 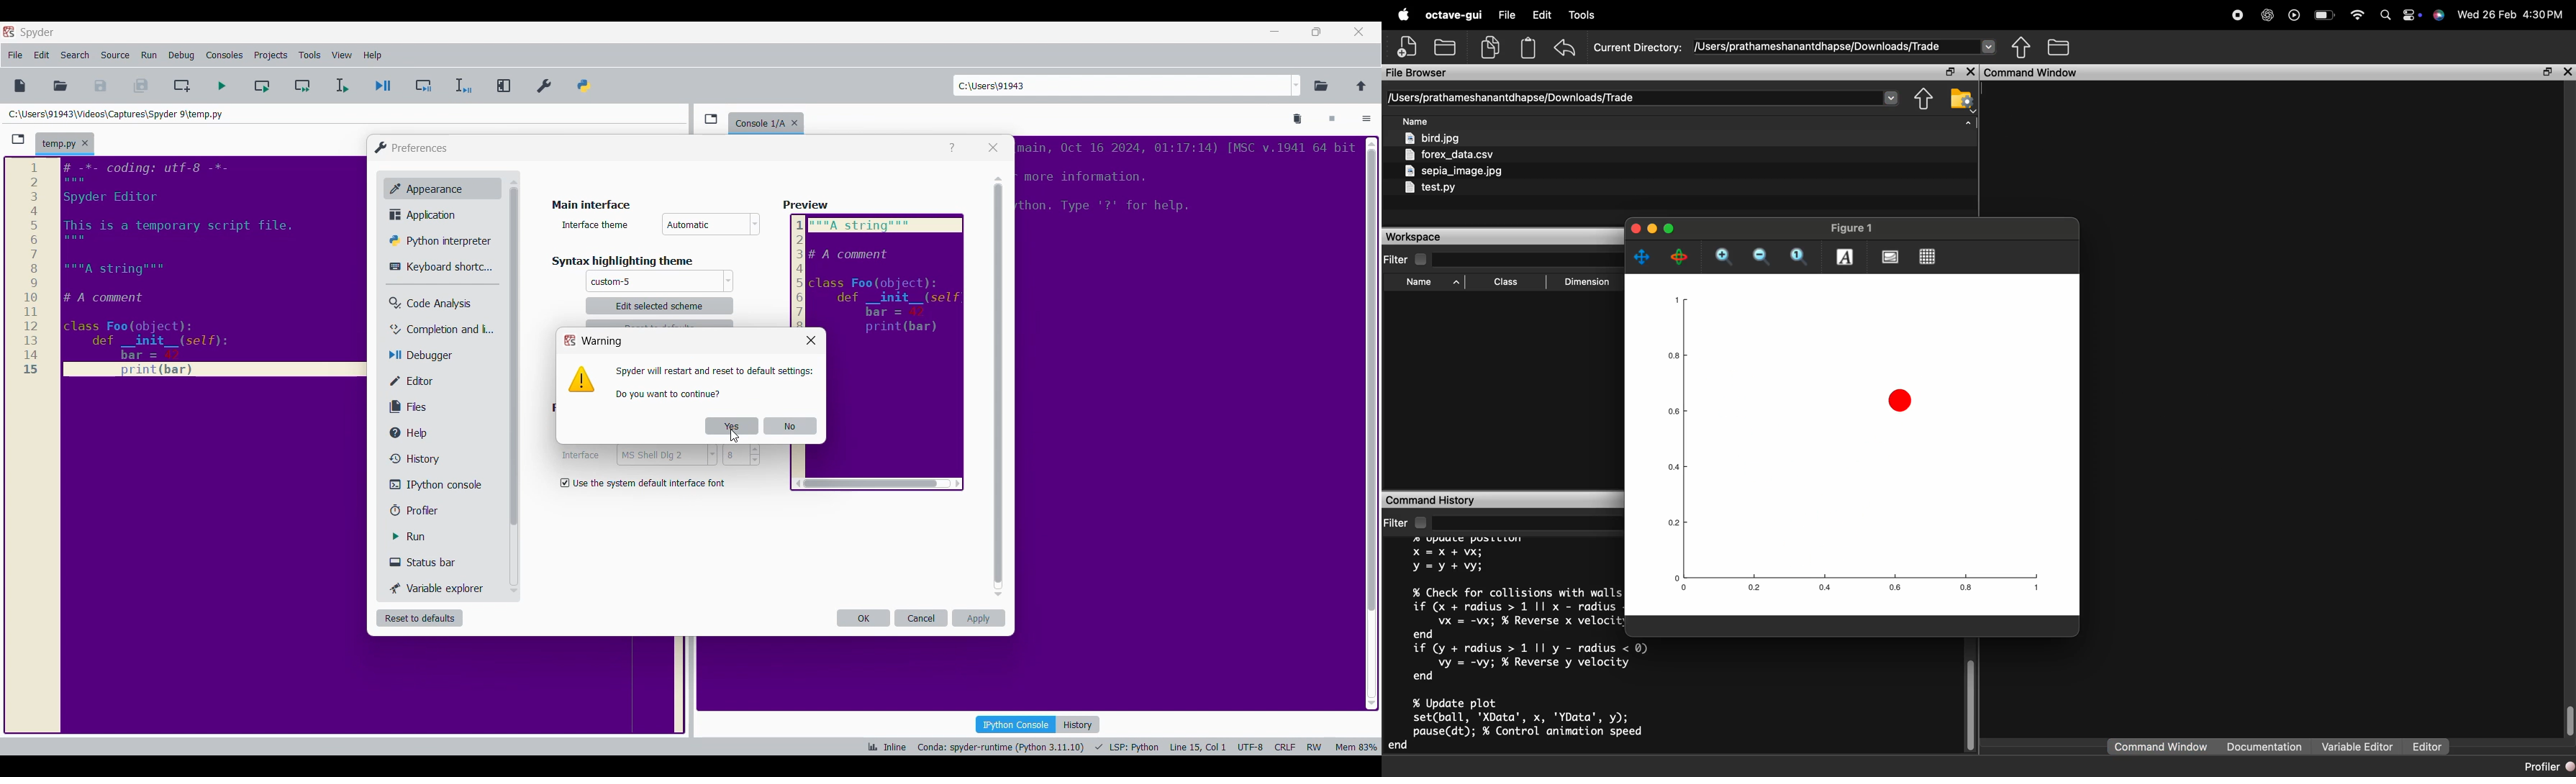 What do you see at coordinates (2413, 15) in the screenshot?
I see `action center` at bounding box center [2413, 15].